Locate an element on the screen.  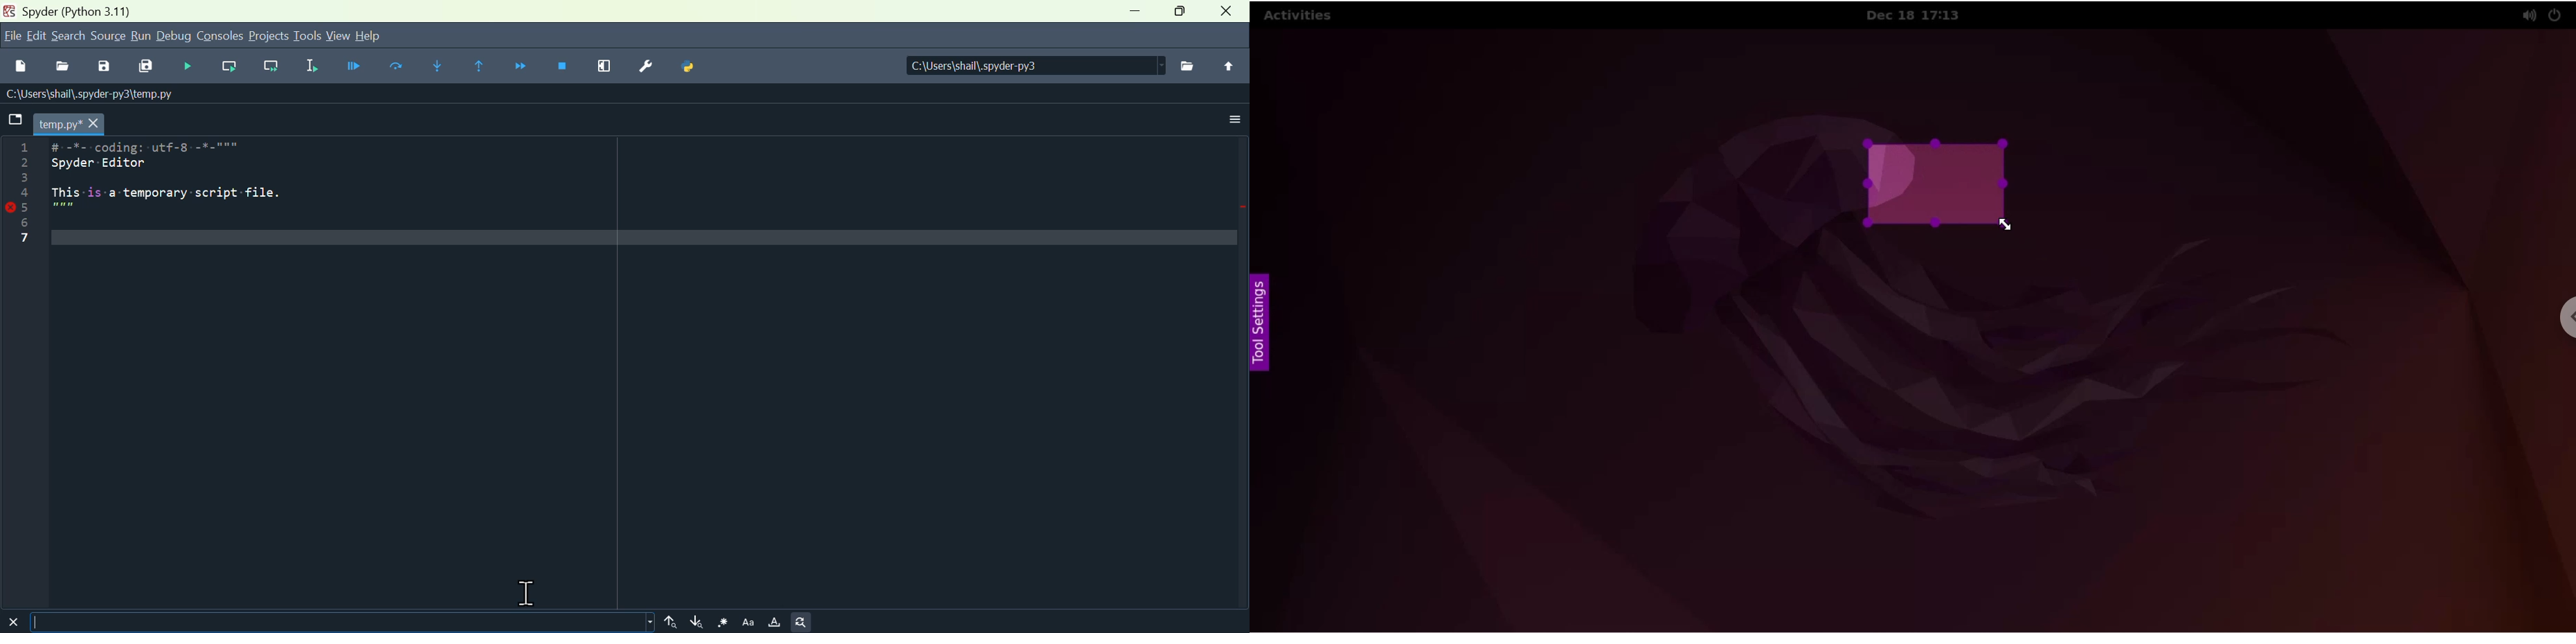
Use regular expressions is located at coordinates (721, 622).